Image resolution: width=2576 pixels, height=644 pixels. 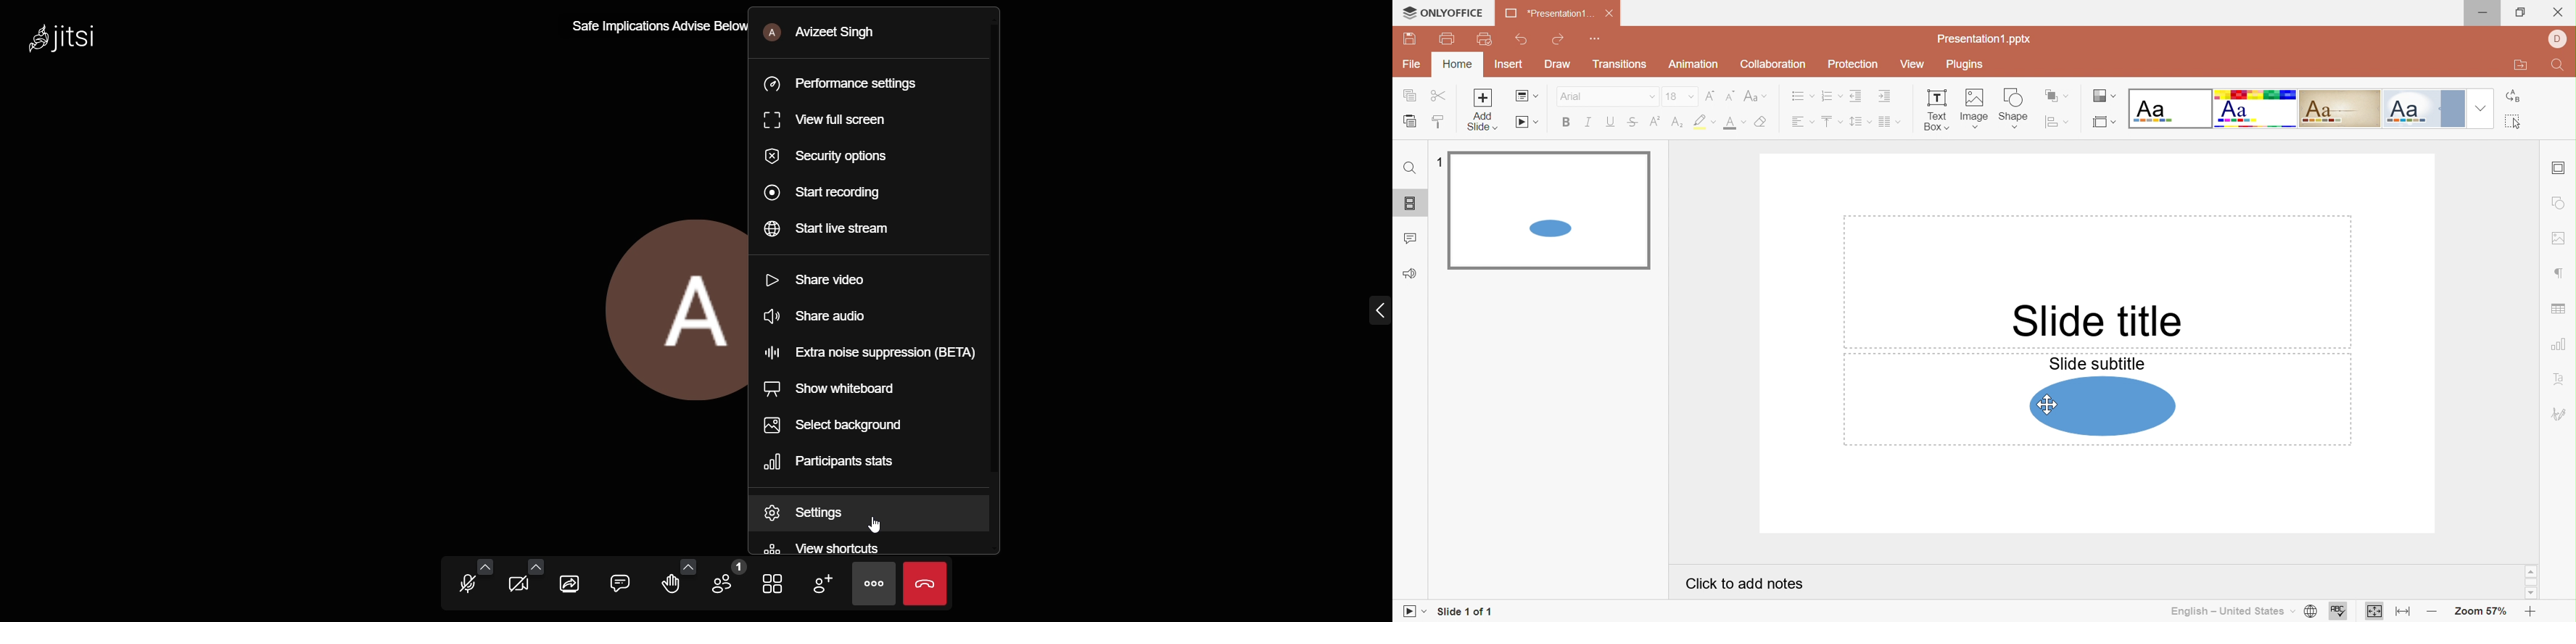 I want to click on Decrease Indent, so click(x=1856, y=97).